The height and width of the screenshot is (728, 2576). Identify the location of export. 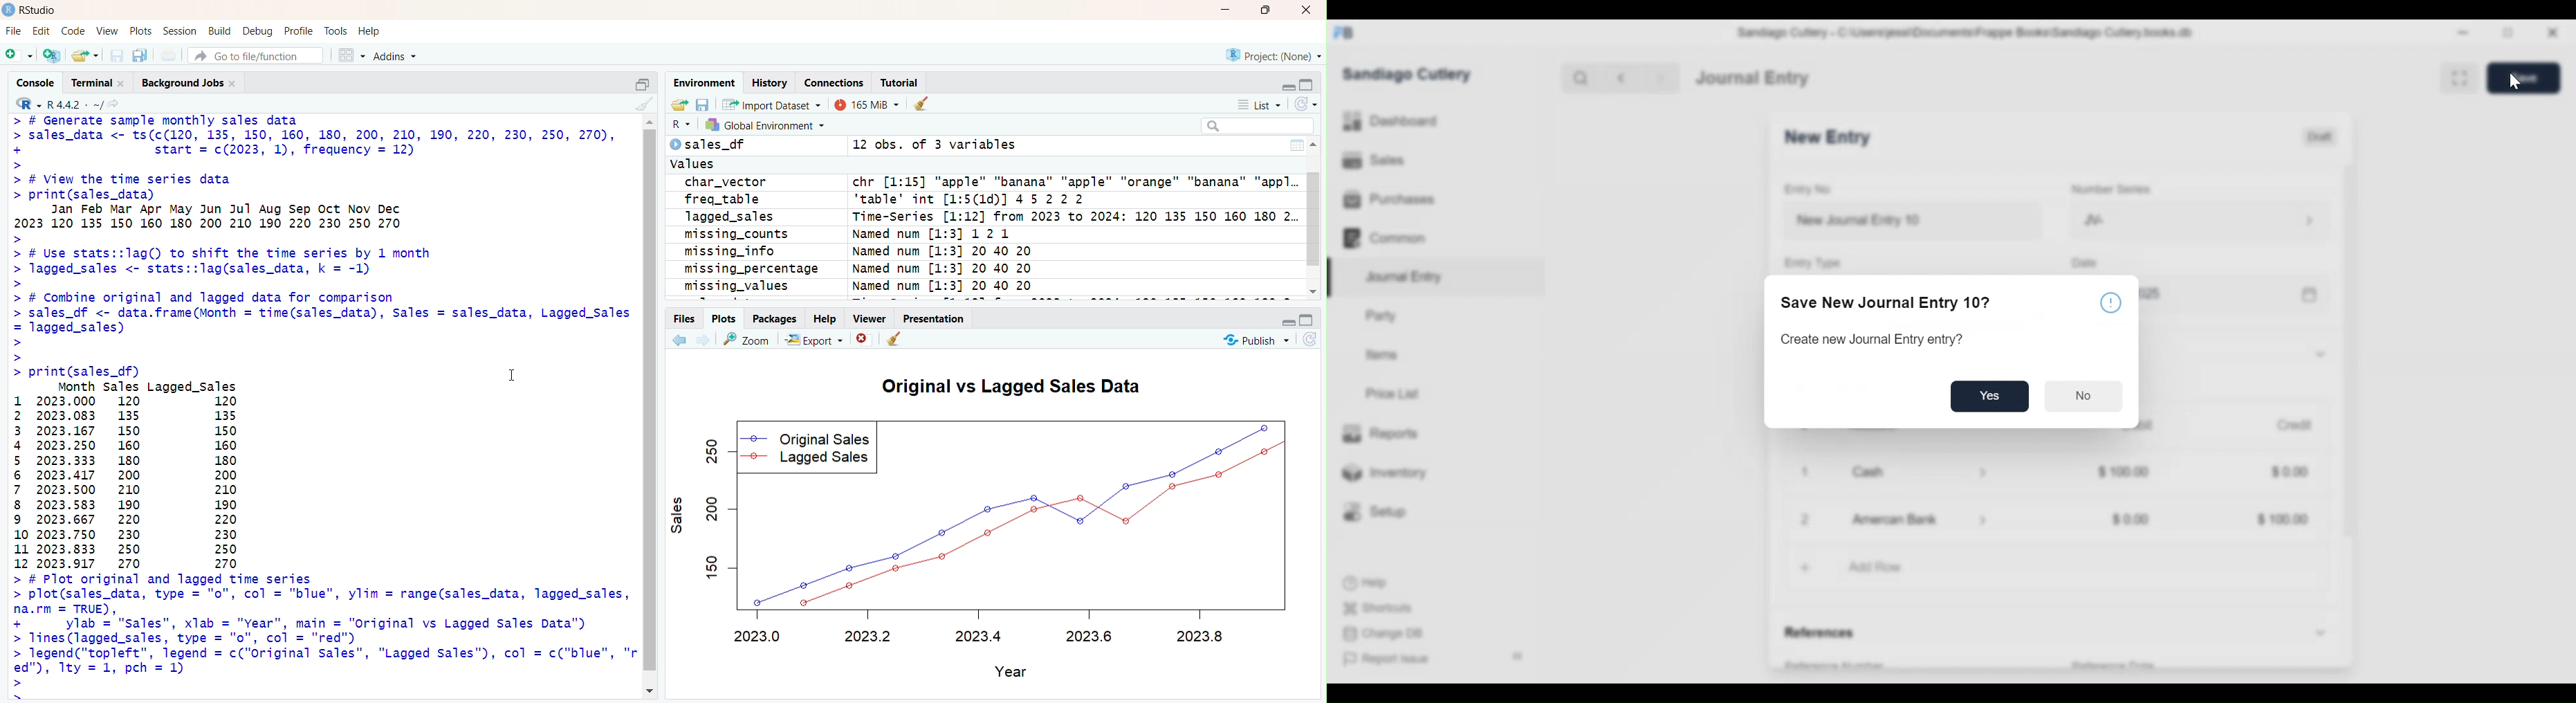
(816, 340).